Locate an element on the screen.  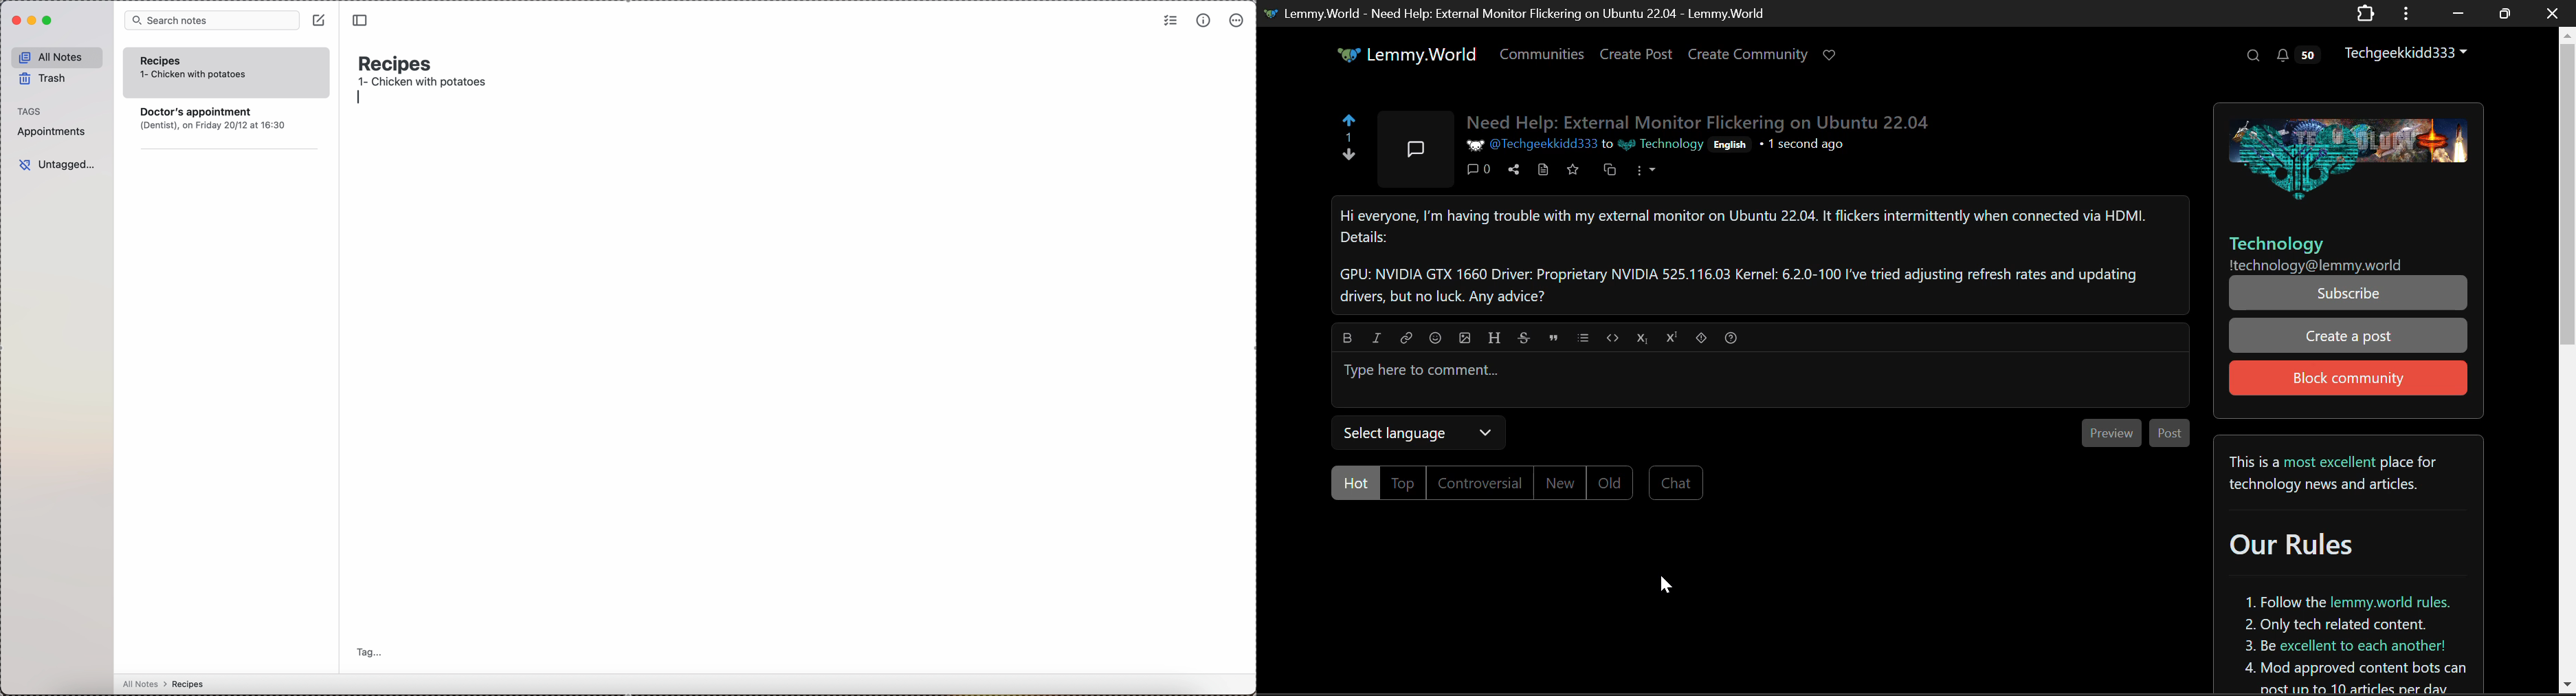
Comment Editing Workpace is located at coordinates (1760, 380).